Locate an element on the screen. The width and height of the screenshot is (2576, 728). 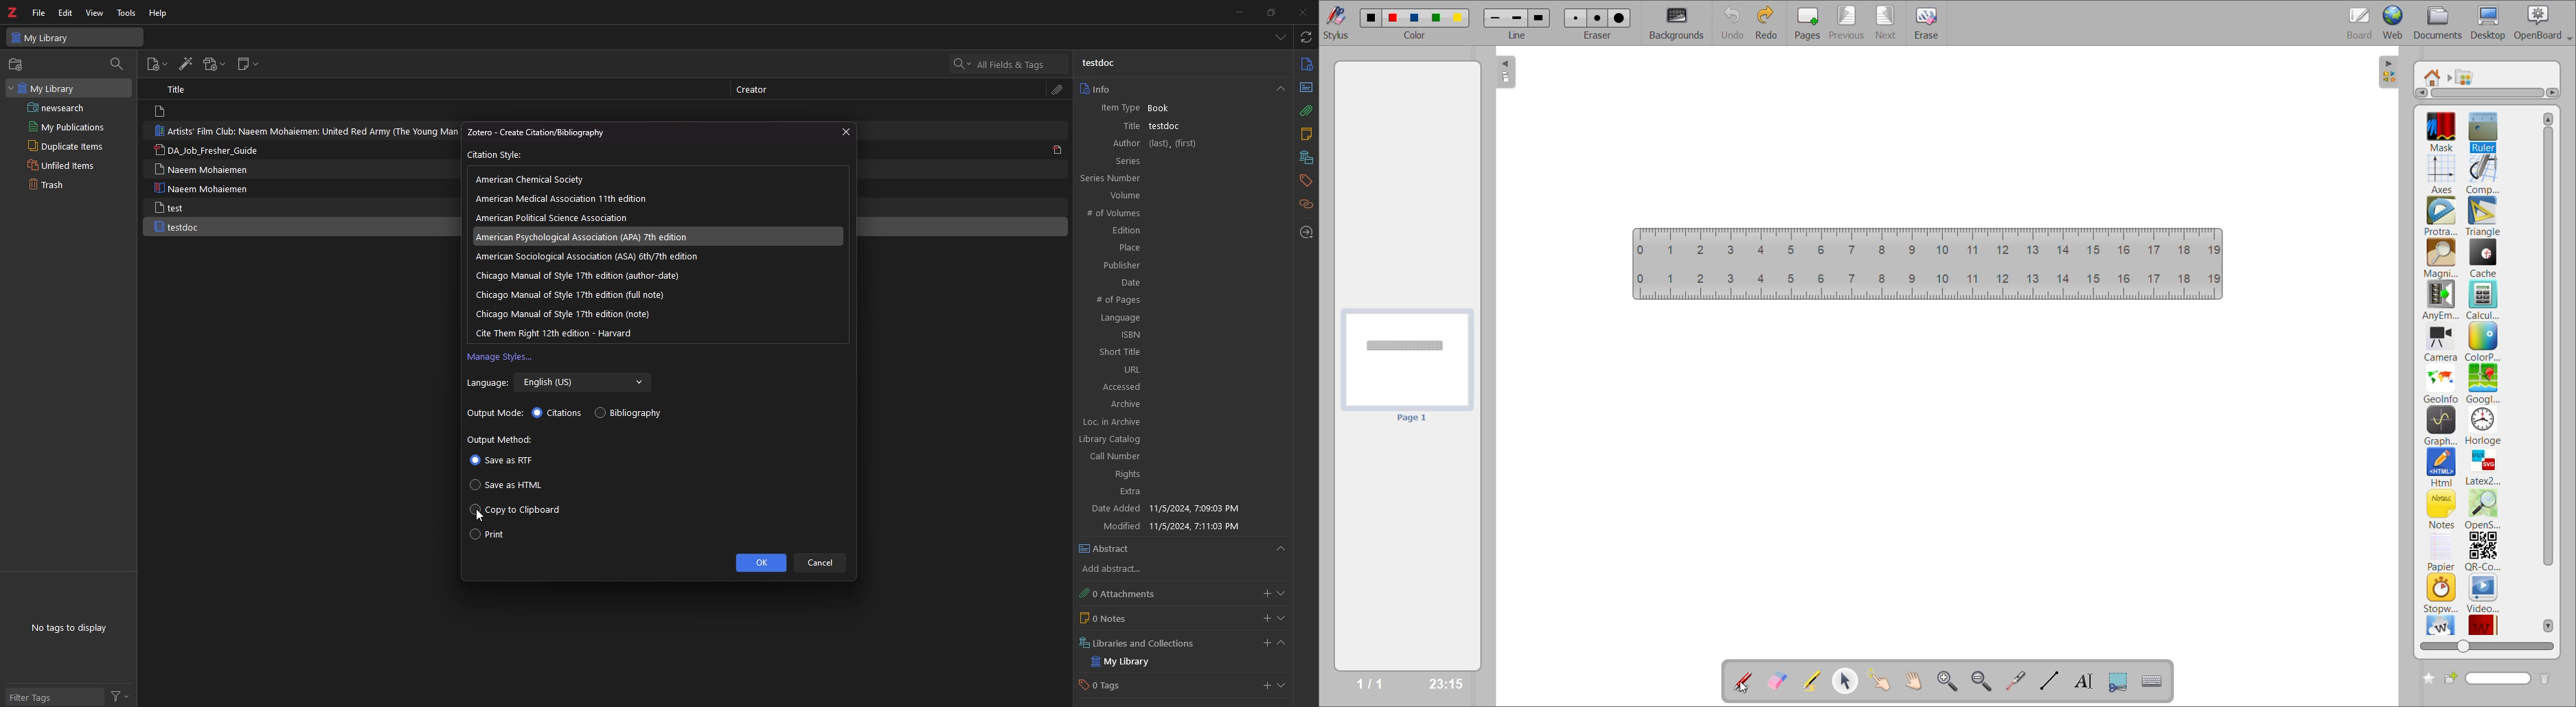
Output mode: is located at coordinates (496, 414).